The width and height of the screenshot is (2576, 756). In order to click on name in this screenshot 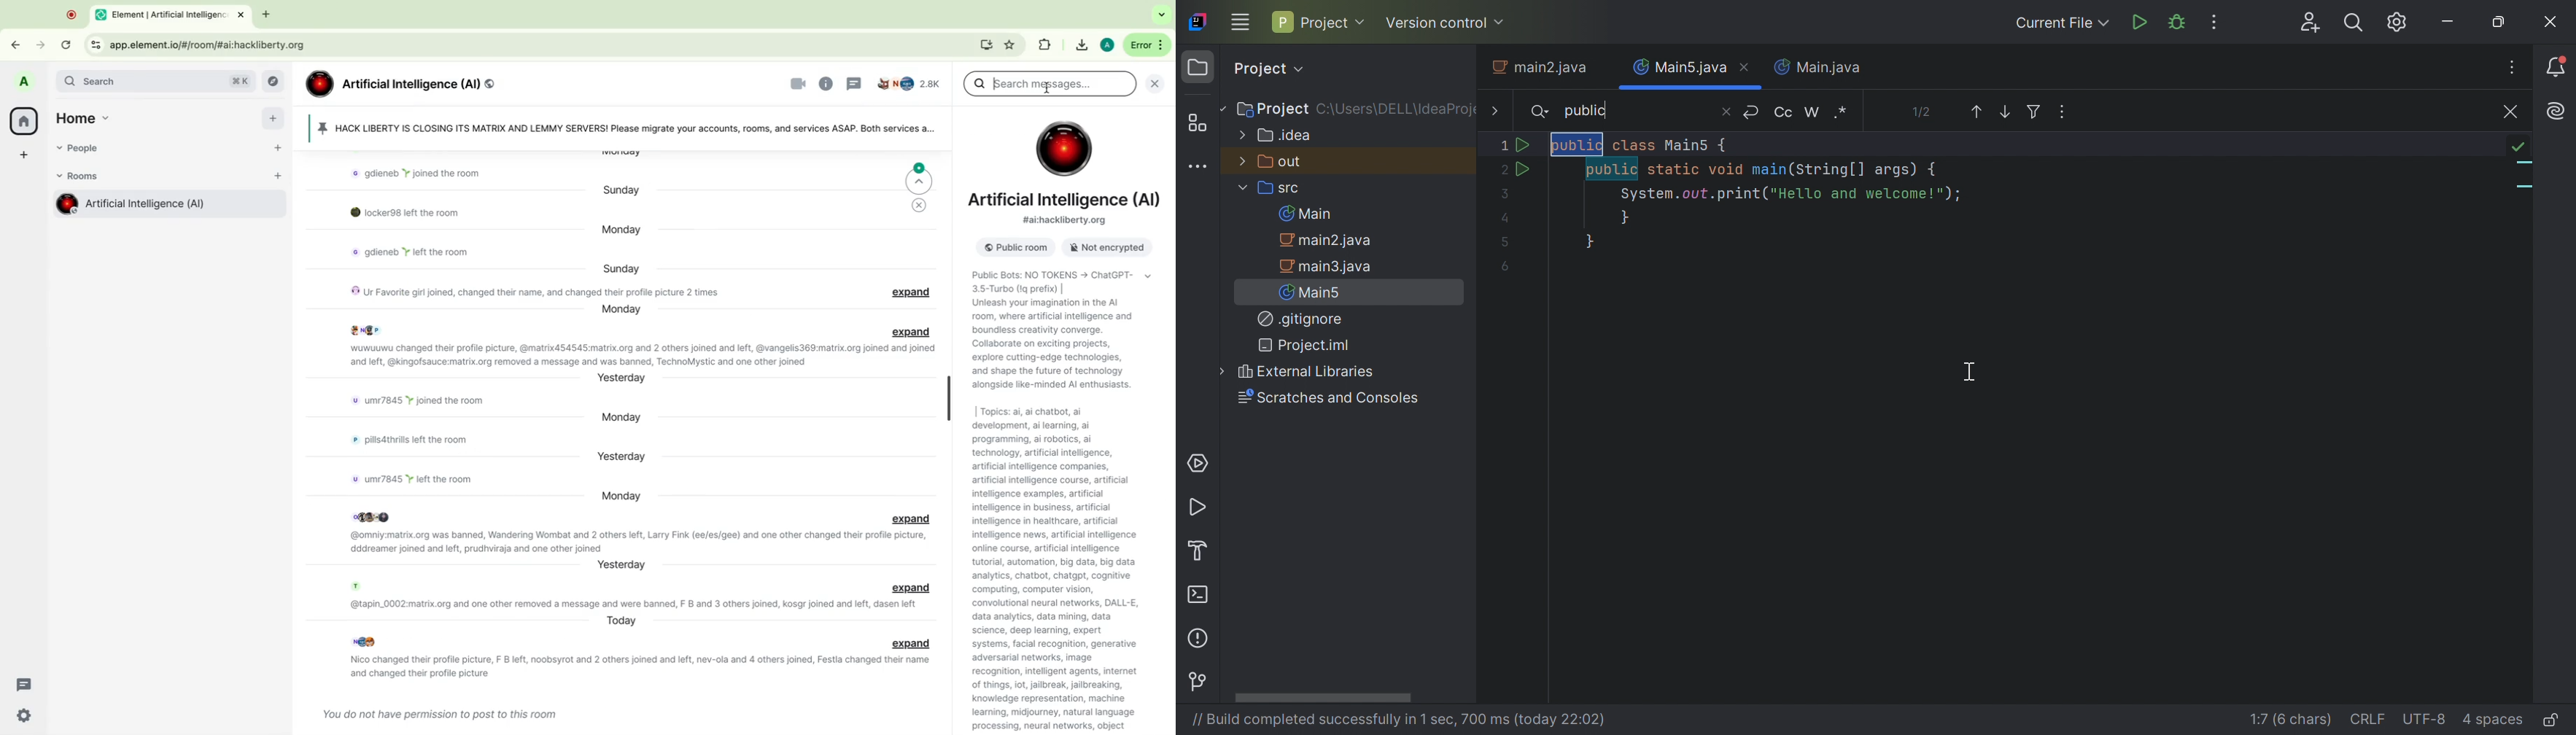, I will do `click(1067, 201)`.